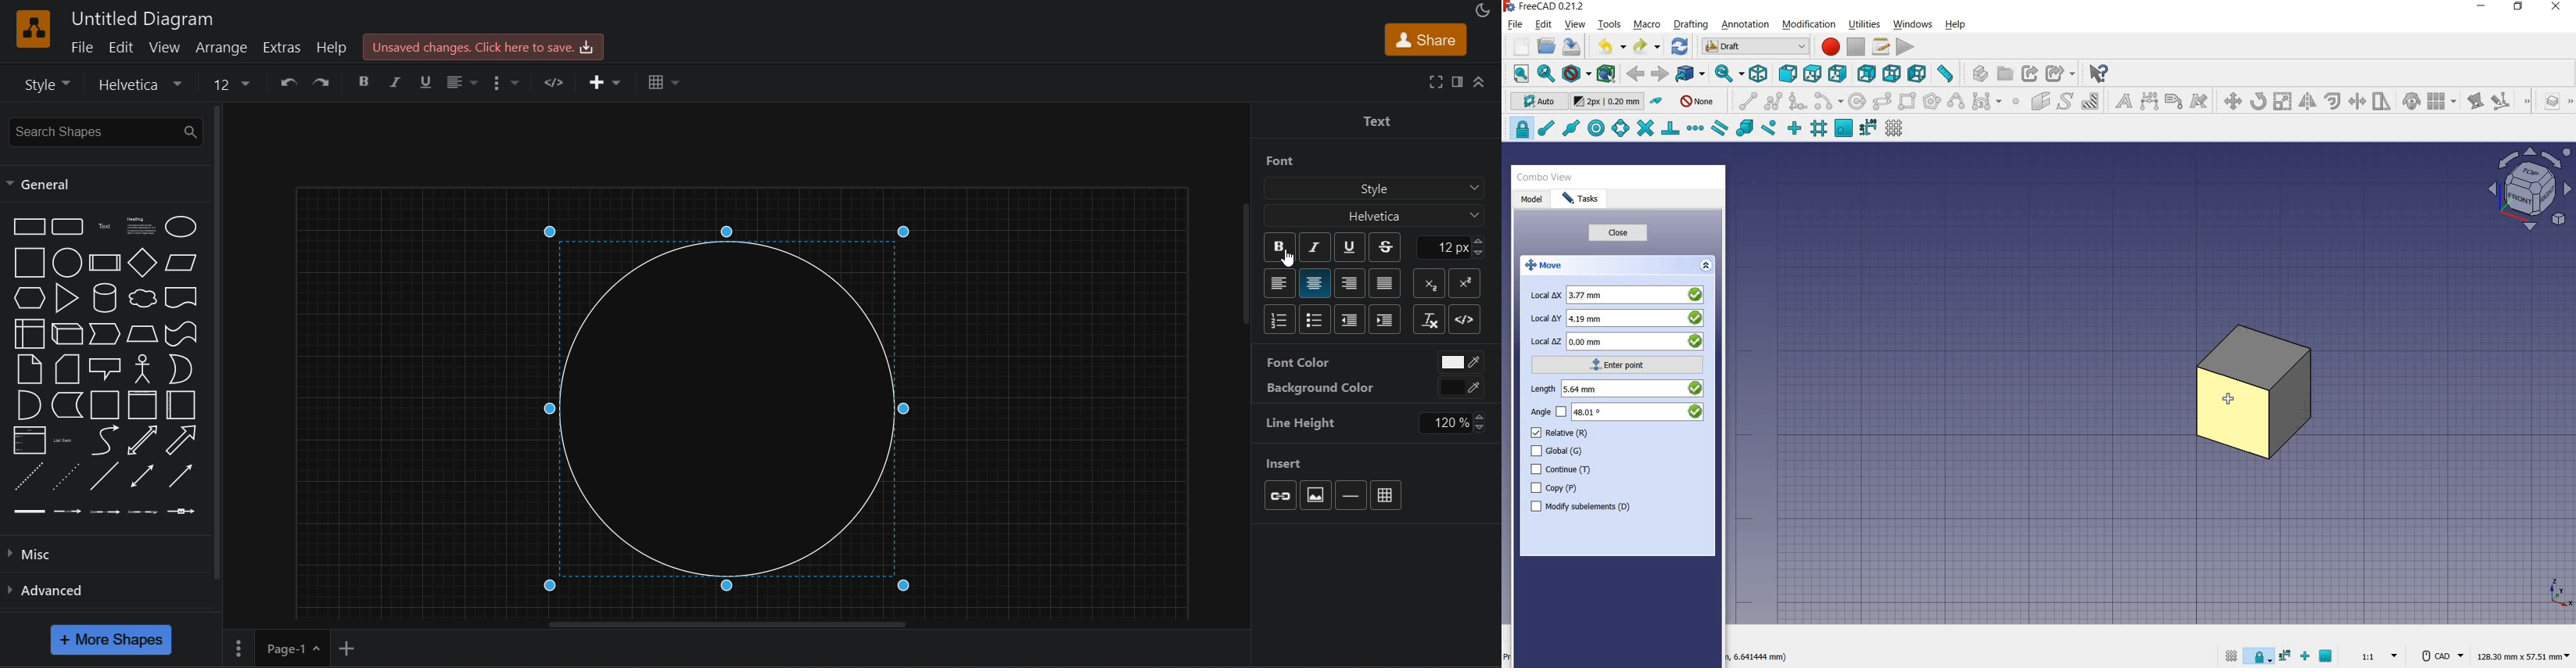 The width and height of the screenshot is (2576, 672). Describe the element at coordinates (2440, 655) in the screenshot. I see `CAD Navigation Style` at that location.